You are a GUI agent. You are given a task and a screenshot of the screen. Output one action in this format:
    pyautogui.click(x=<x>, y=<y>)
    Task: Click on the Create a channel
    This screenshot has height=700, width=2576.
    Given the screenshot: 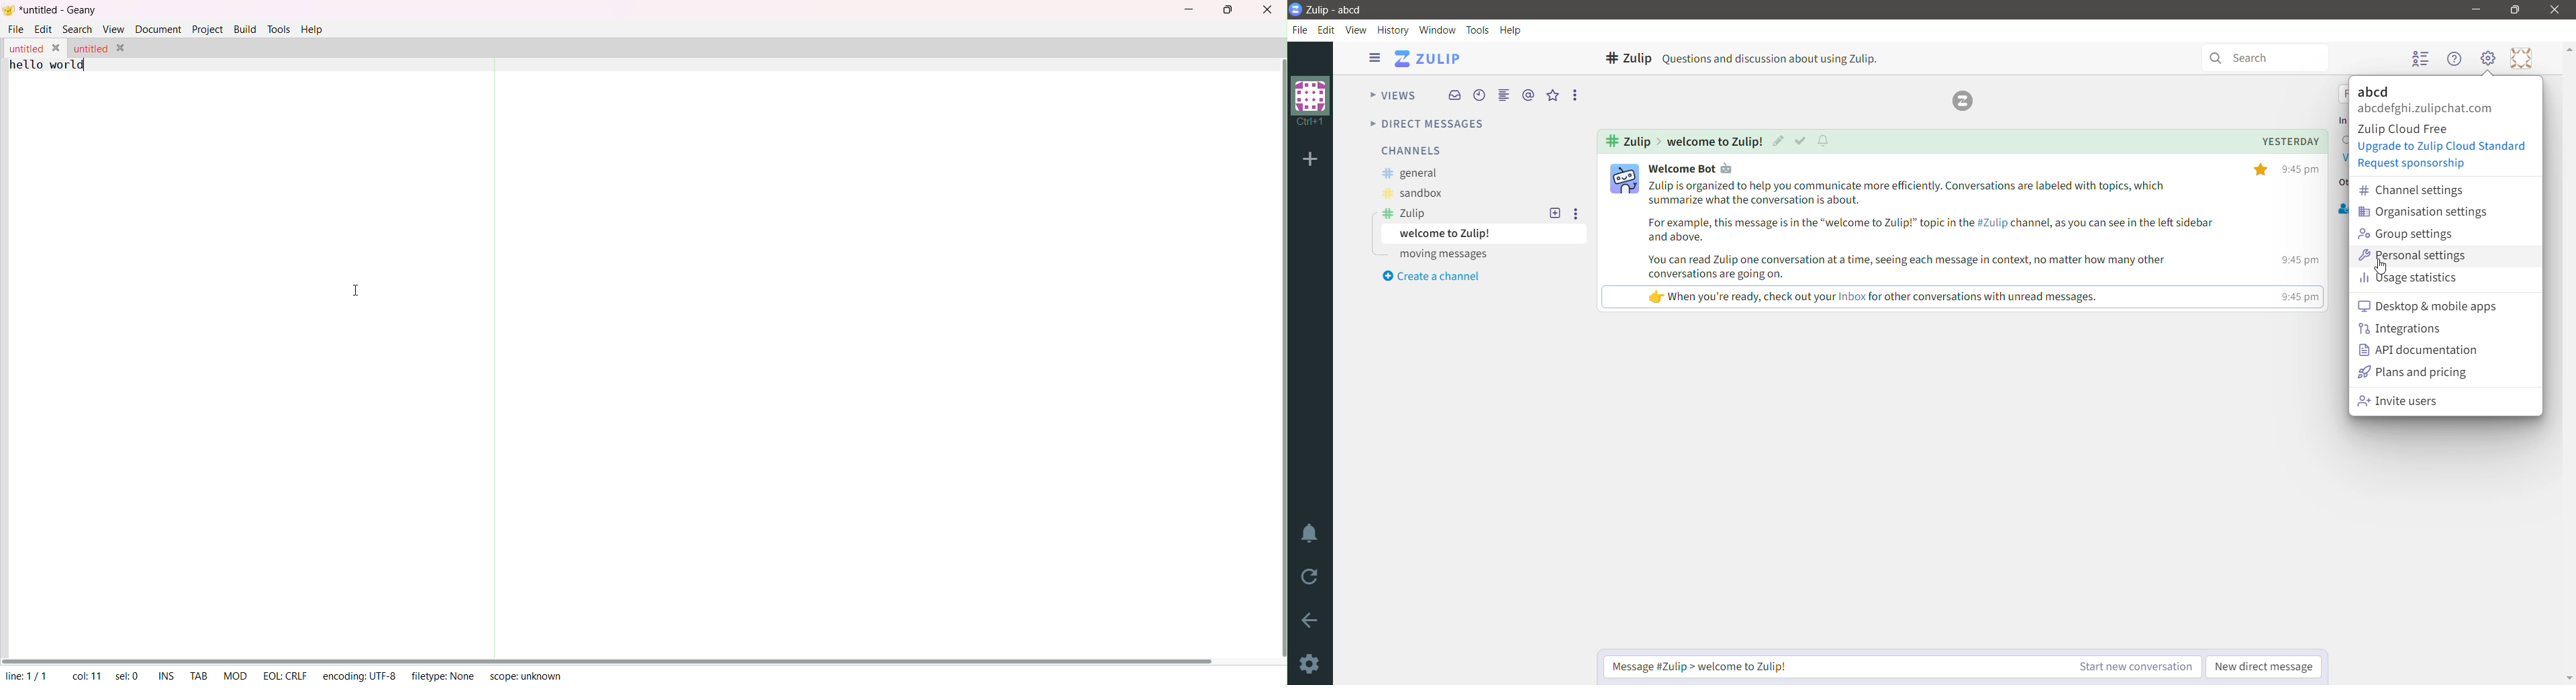 What is the action you would take?
    pyautogui.click(x=1430, y=278)
    